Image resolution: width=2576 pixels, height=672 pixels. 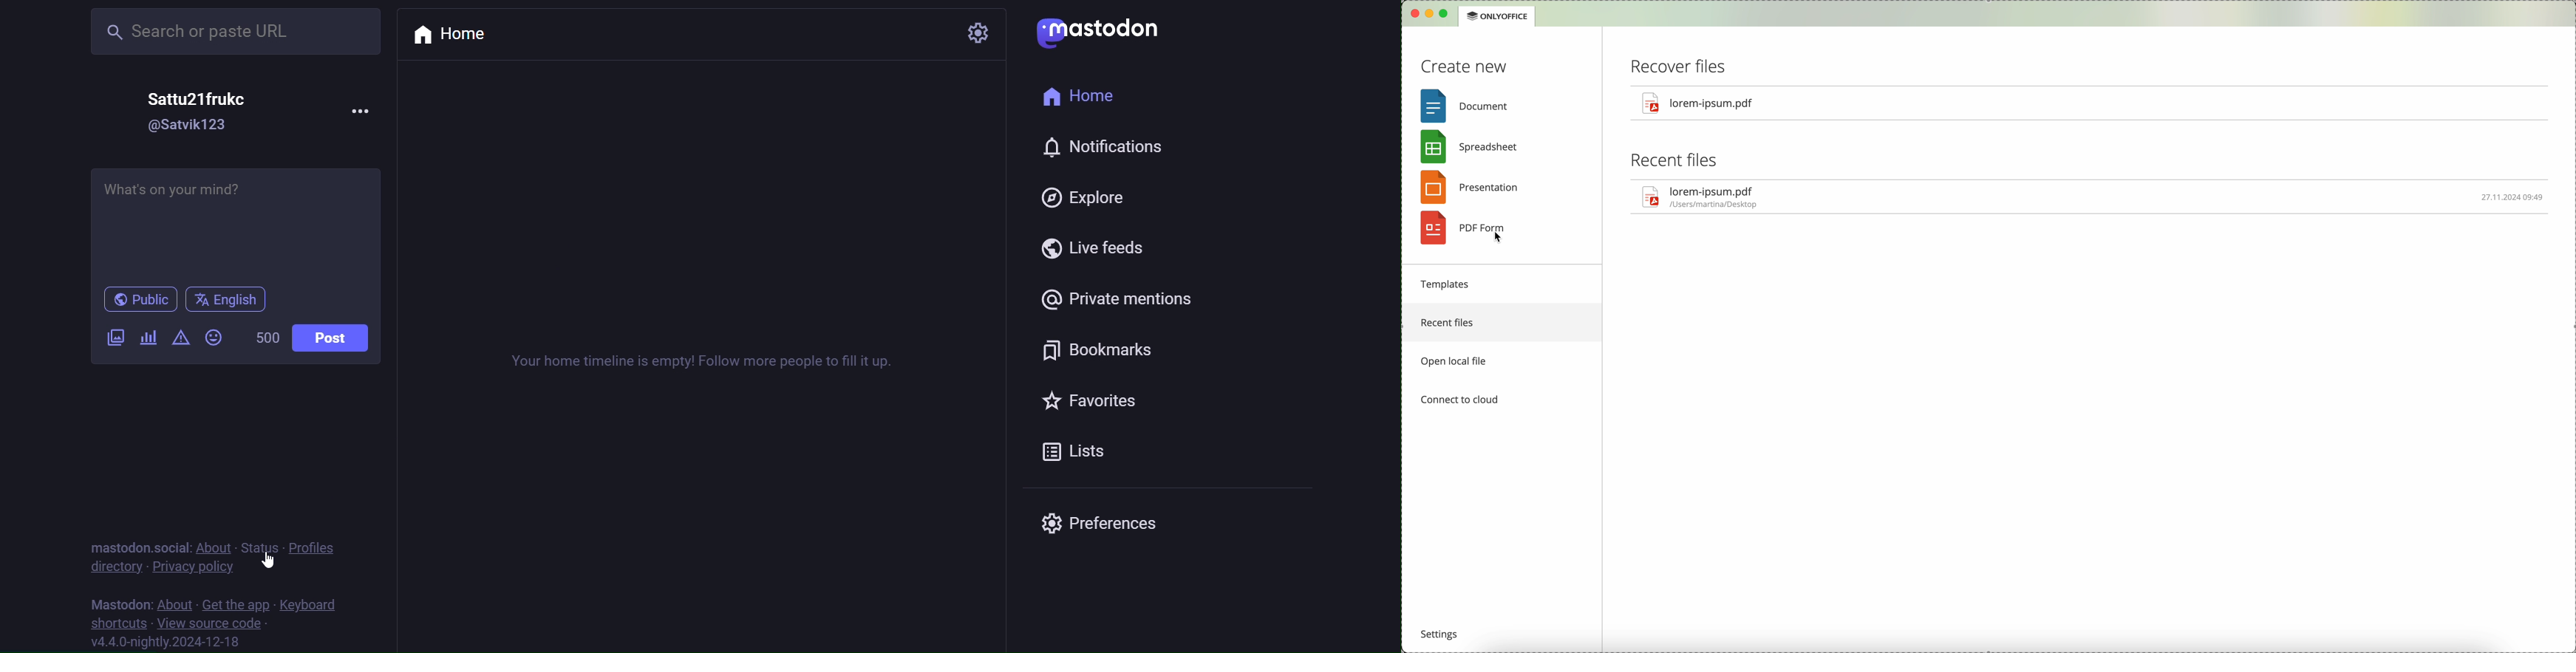 What do you see at coordinates (208, 99) in the screenshot?
I see `Username` at bounding box center [208, 99].